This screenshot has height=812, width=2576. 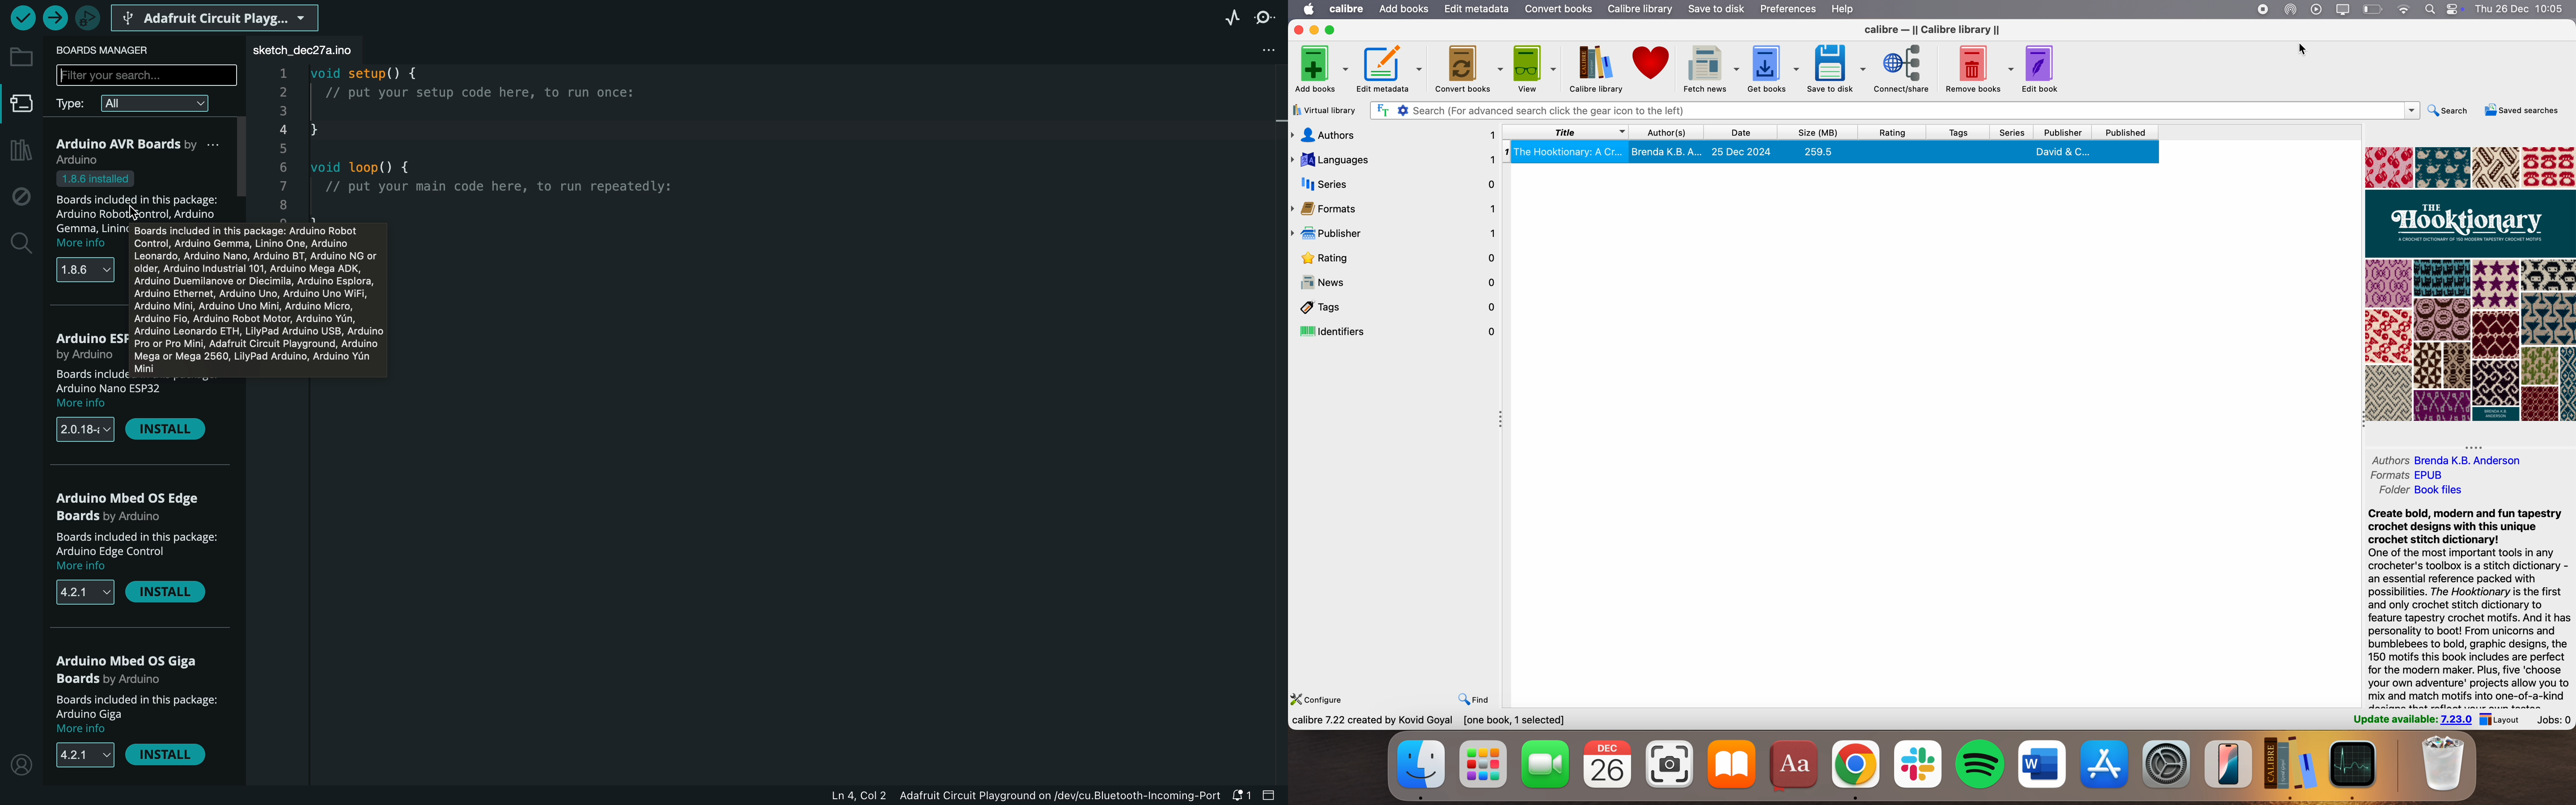 I want to click on edit metadata, so click(x=1390, y=68).